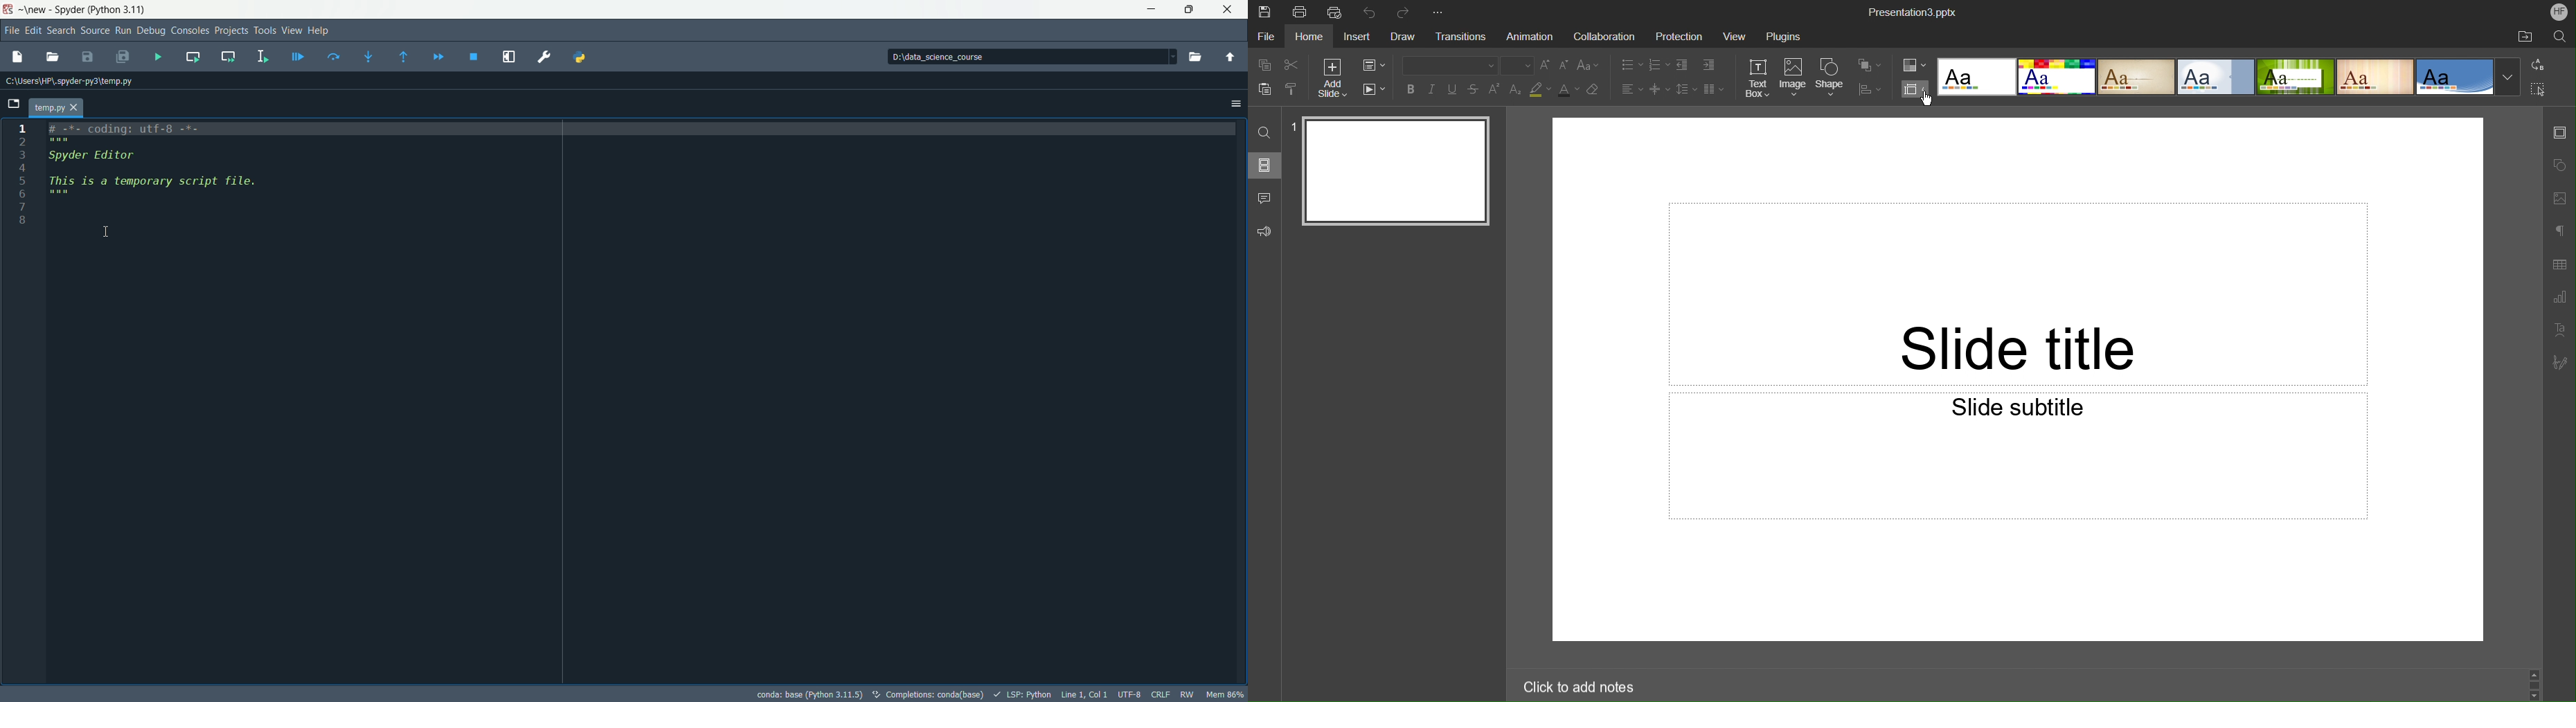 Image resolution: width=2576 pixels, height=728 pixels. What do you see at coordinates (2559, 12) in the screenshot?
I see `Account` at bounding box center [2559, 12].